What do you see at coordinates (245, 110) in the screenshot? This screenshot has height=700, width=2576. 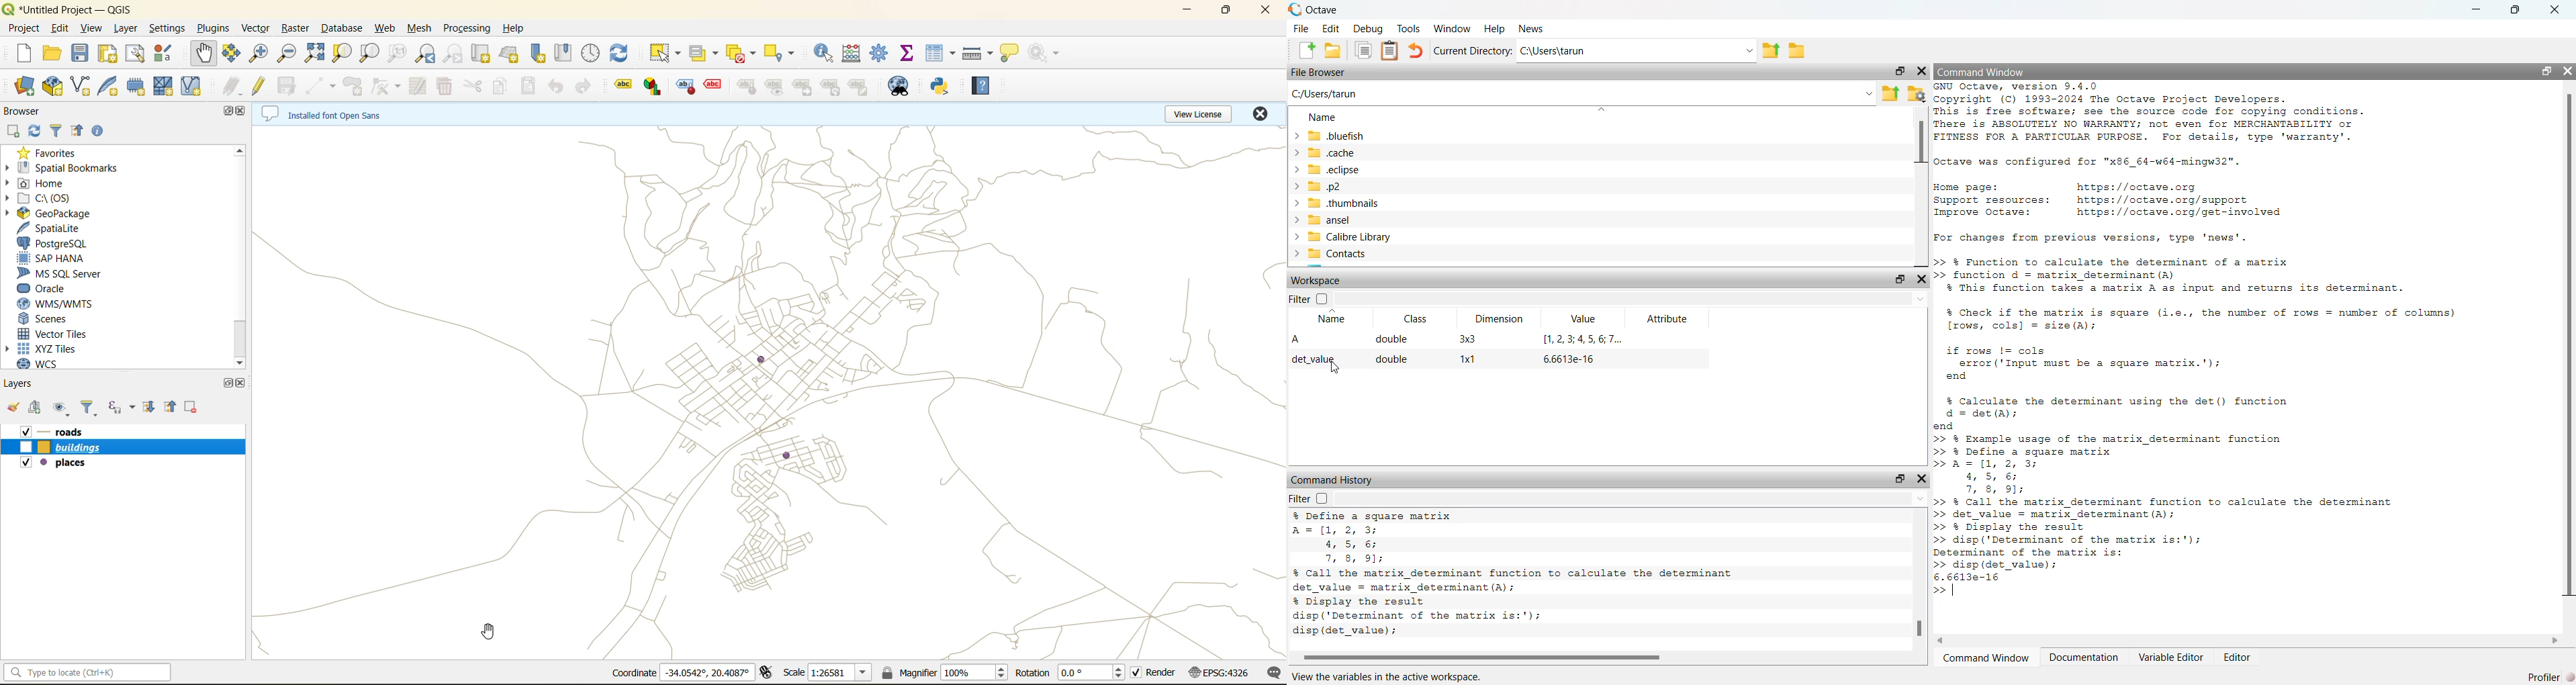 I see `close` at bounding box center [245, 110].